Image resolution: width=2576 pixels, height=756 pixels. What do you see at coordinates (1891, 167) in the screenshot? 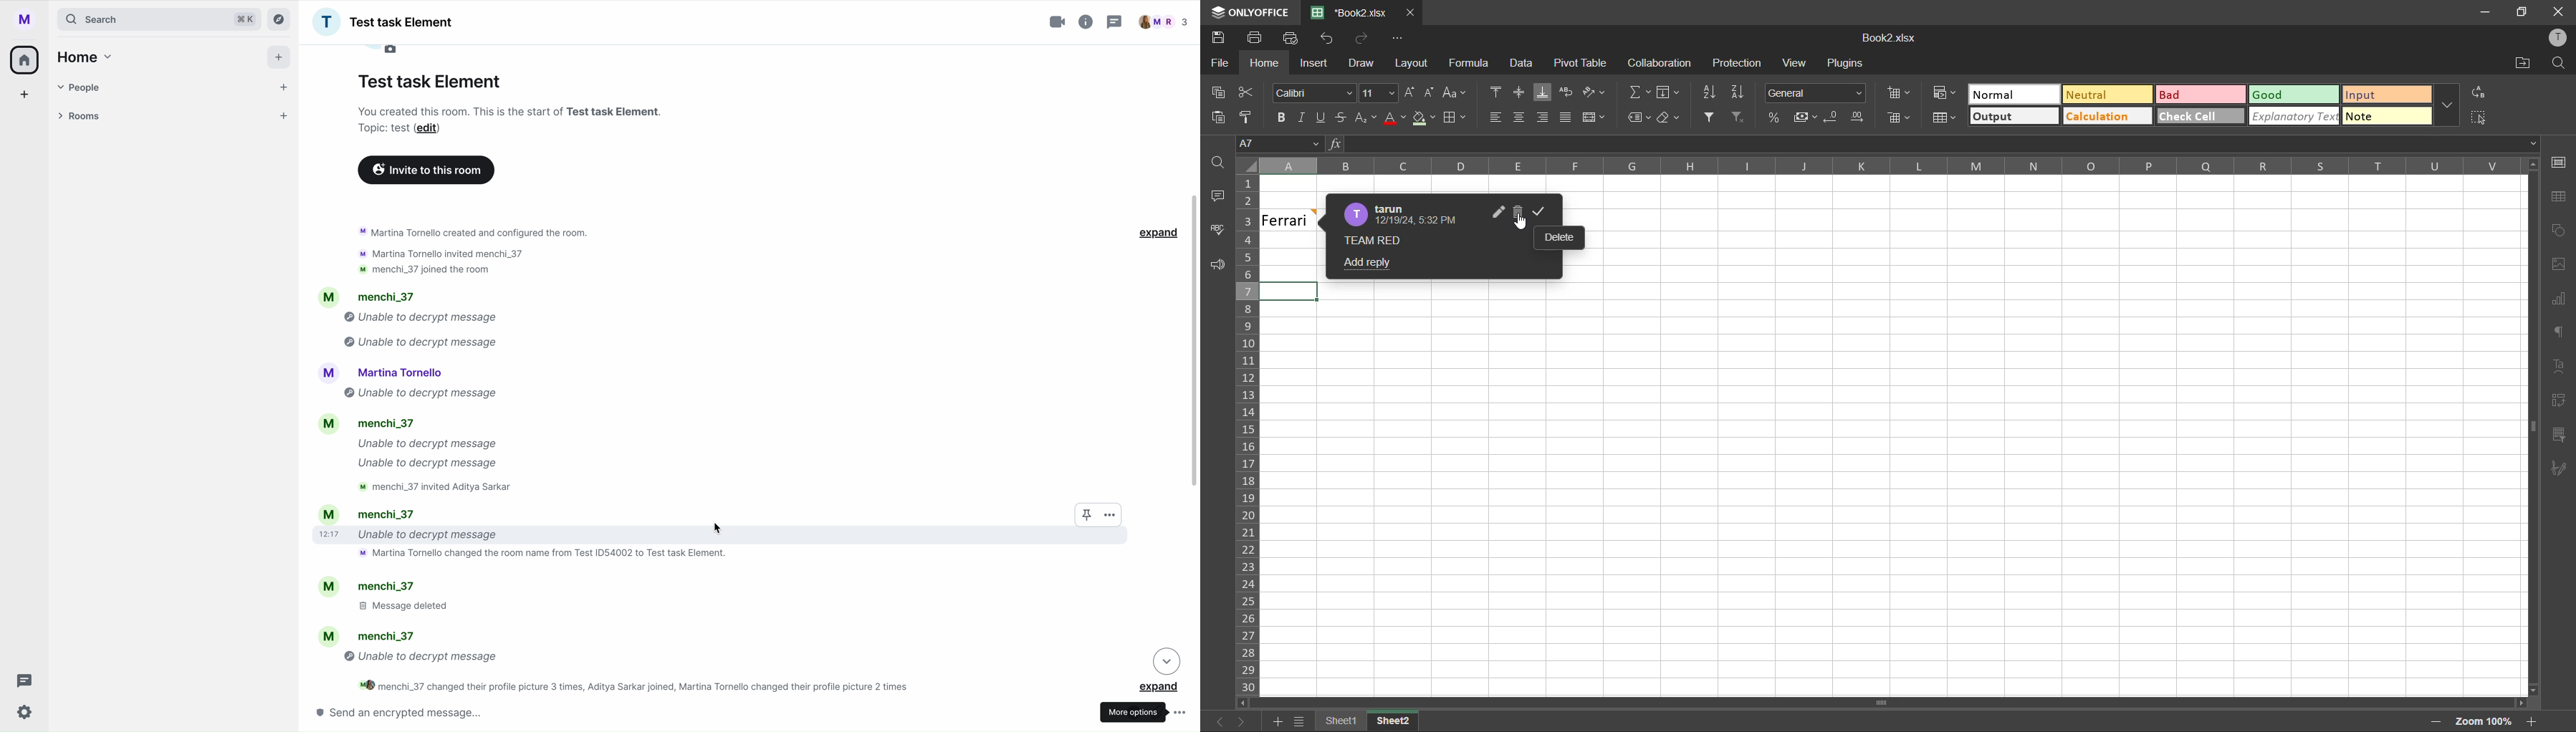
I see `column names` at bounding box center [1891, 167].